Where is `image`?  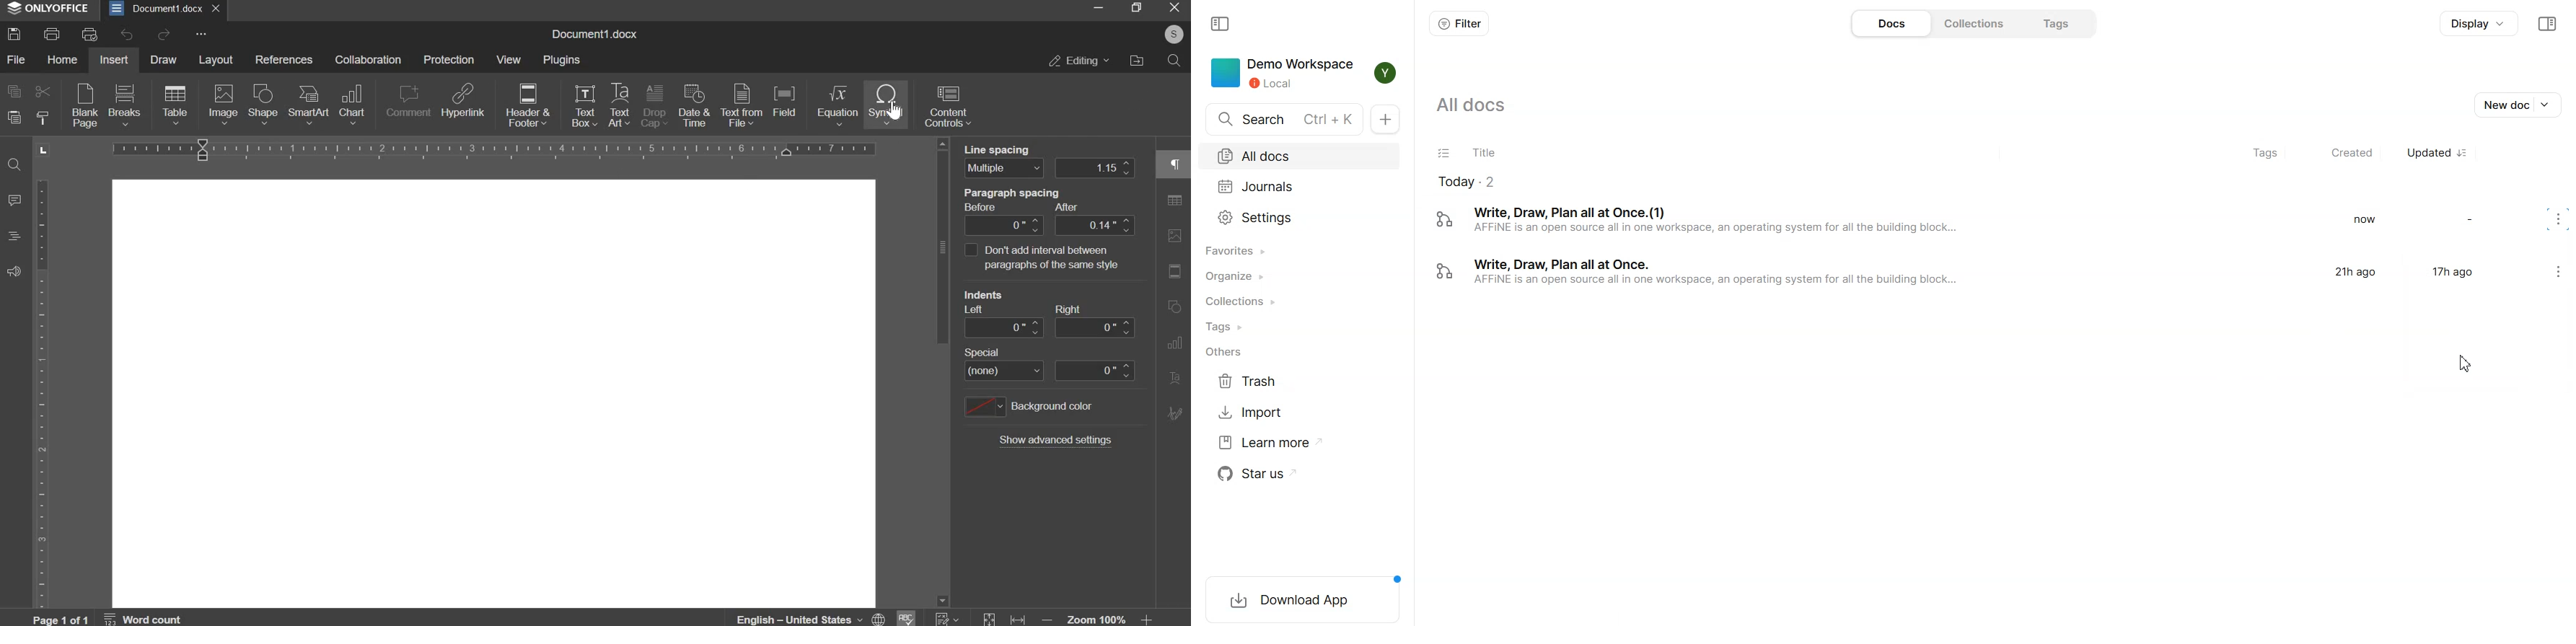 image is located at coordinates (223, 103).